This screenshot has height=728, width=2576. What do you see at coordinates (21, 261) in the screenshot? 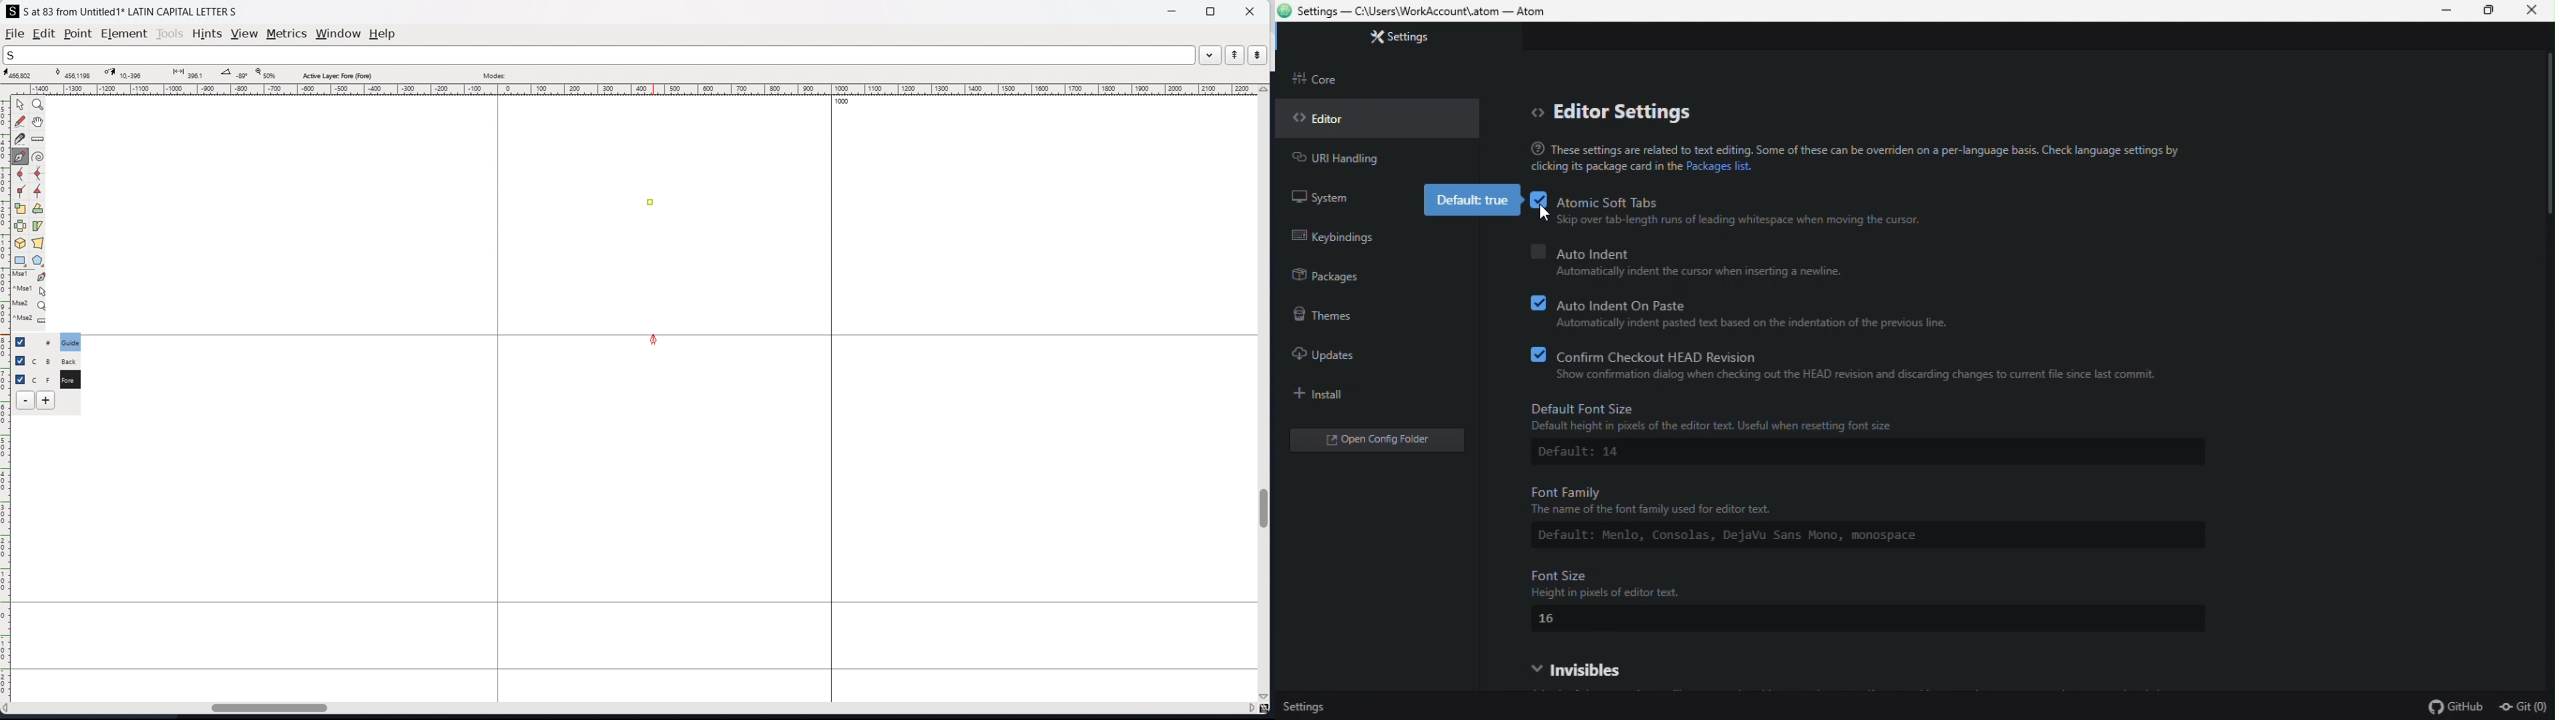
I see `rectangle and ellipse` at bounding box center [21, 261].